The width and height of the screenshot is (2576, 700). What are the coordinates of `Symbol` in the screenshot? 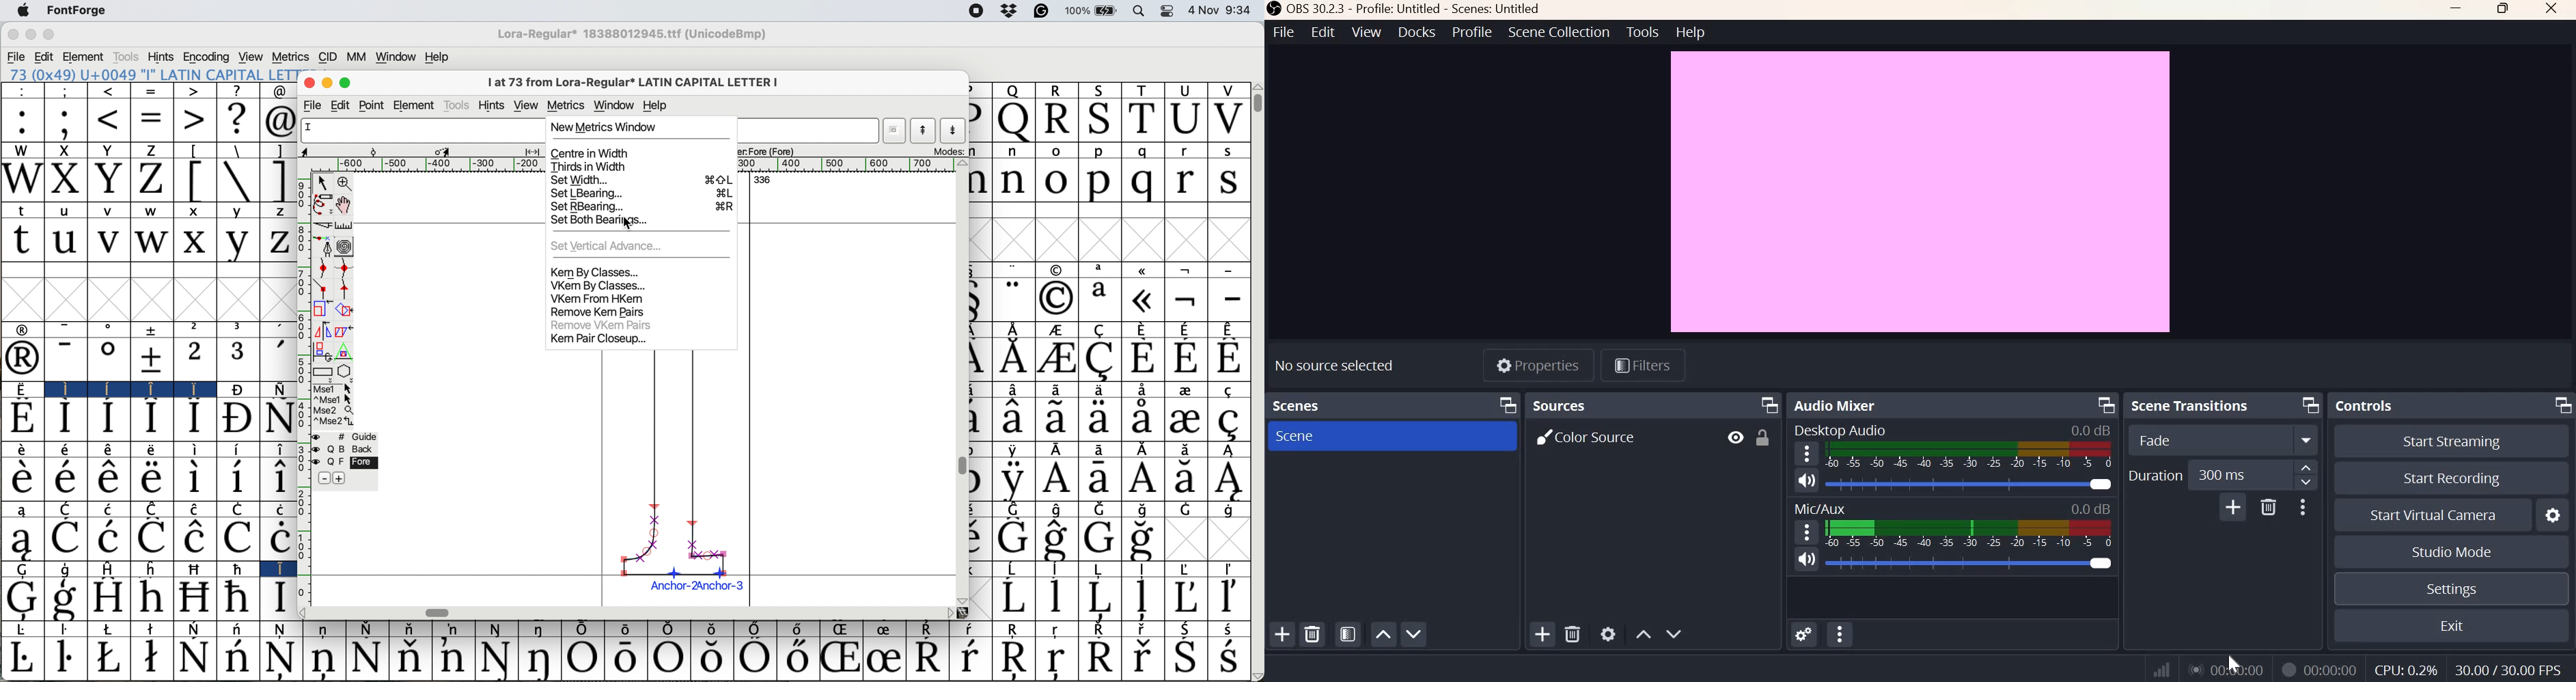 It's located at (408, 658).